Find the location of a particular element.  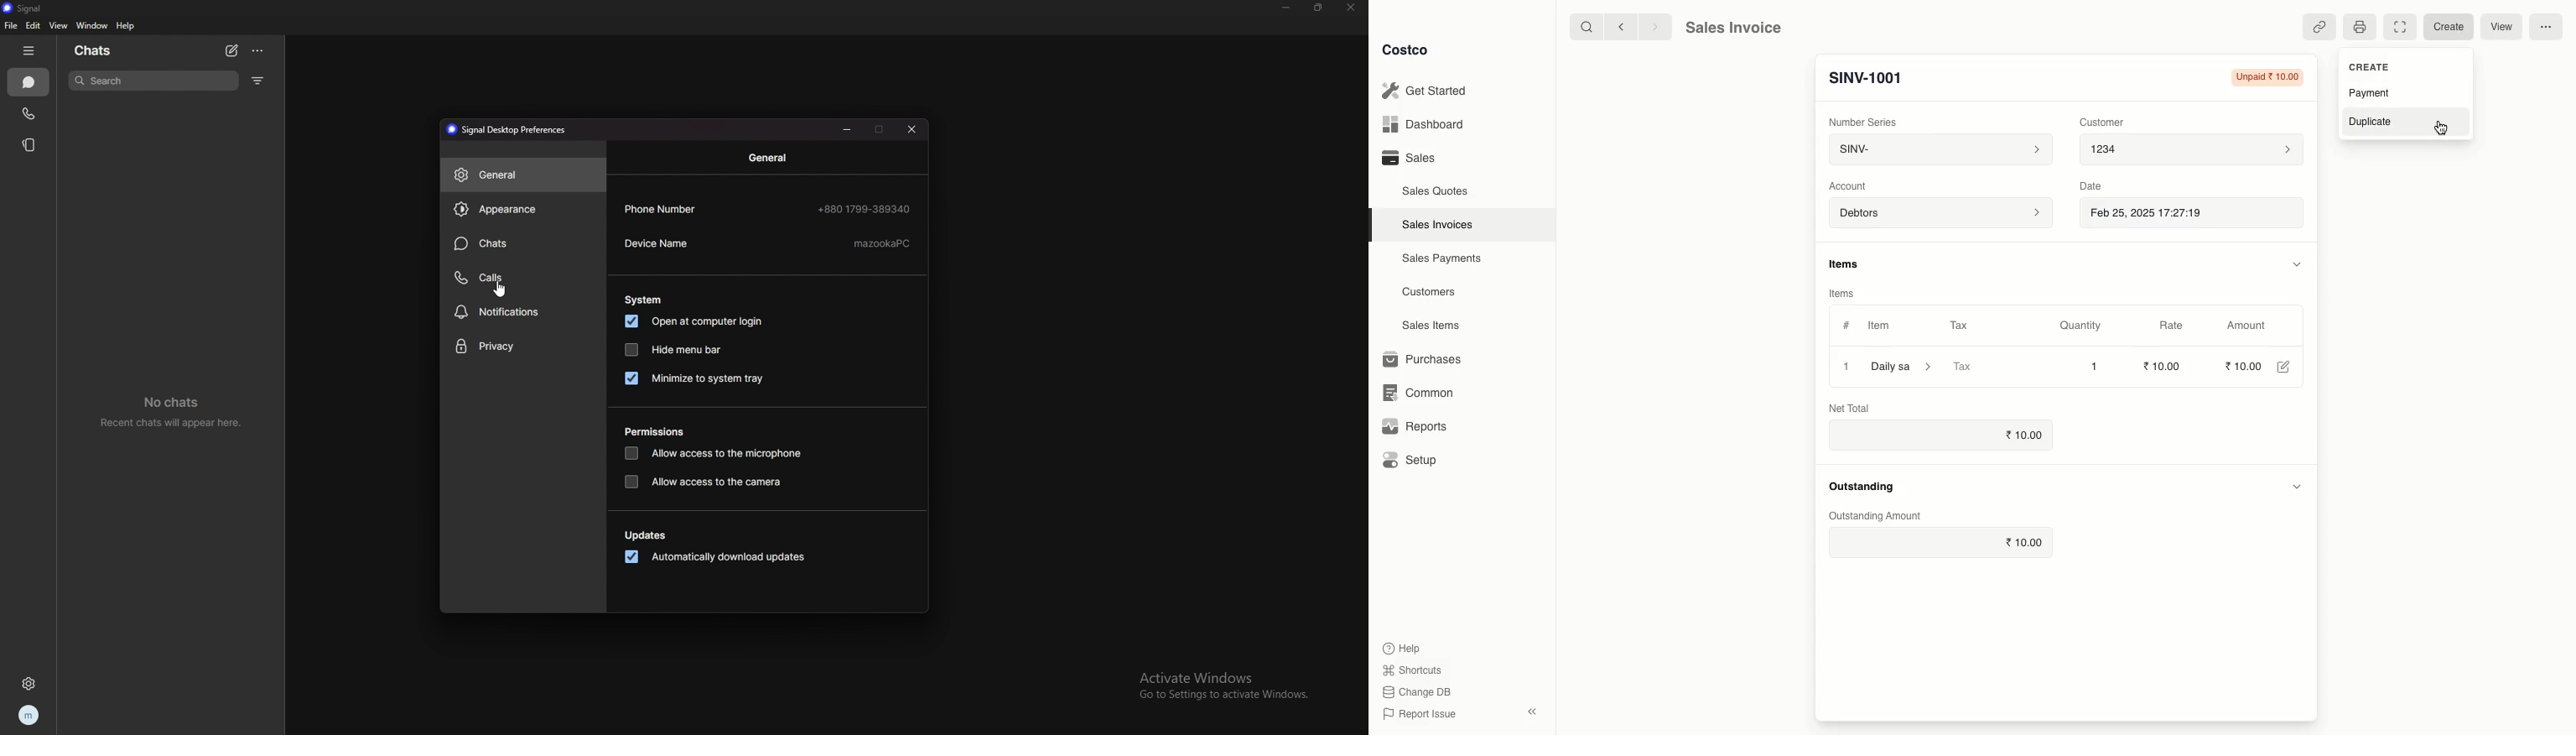

Print is located at coordinates (2360, 28).